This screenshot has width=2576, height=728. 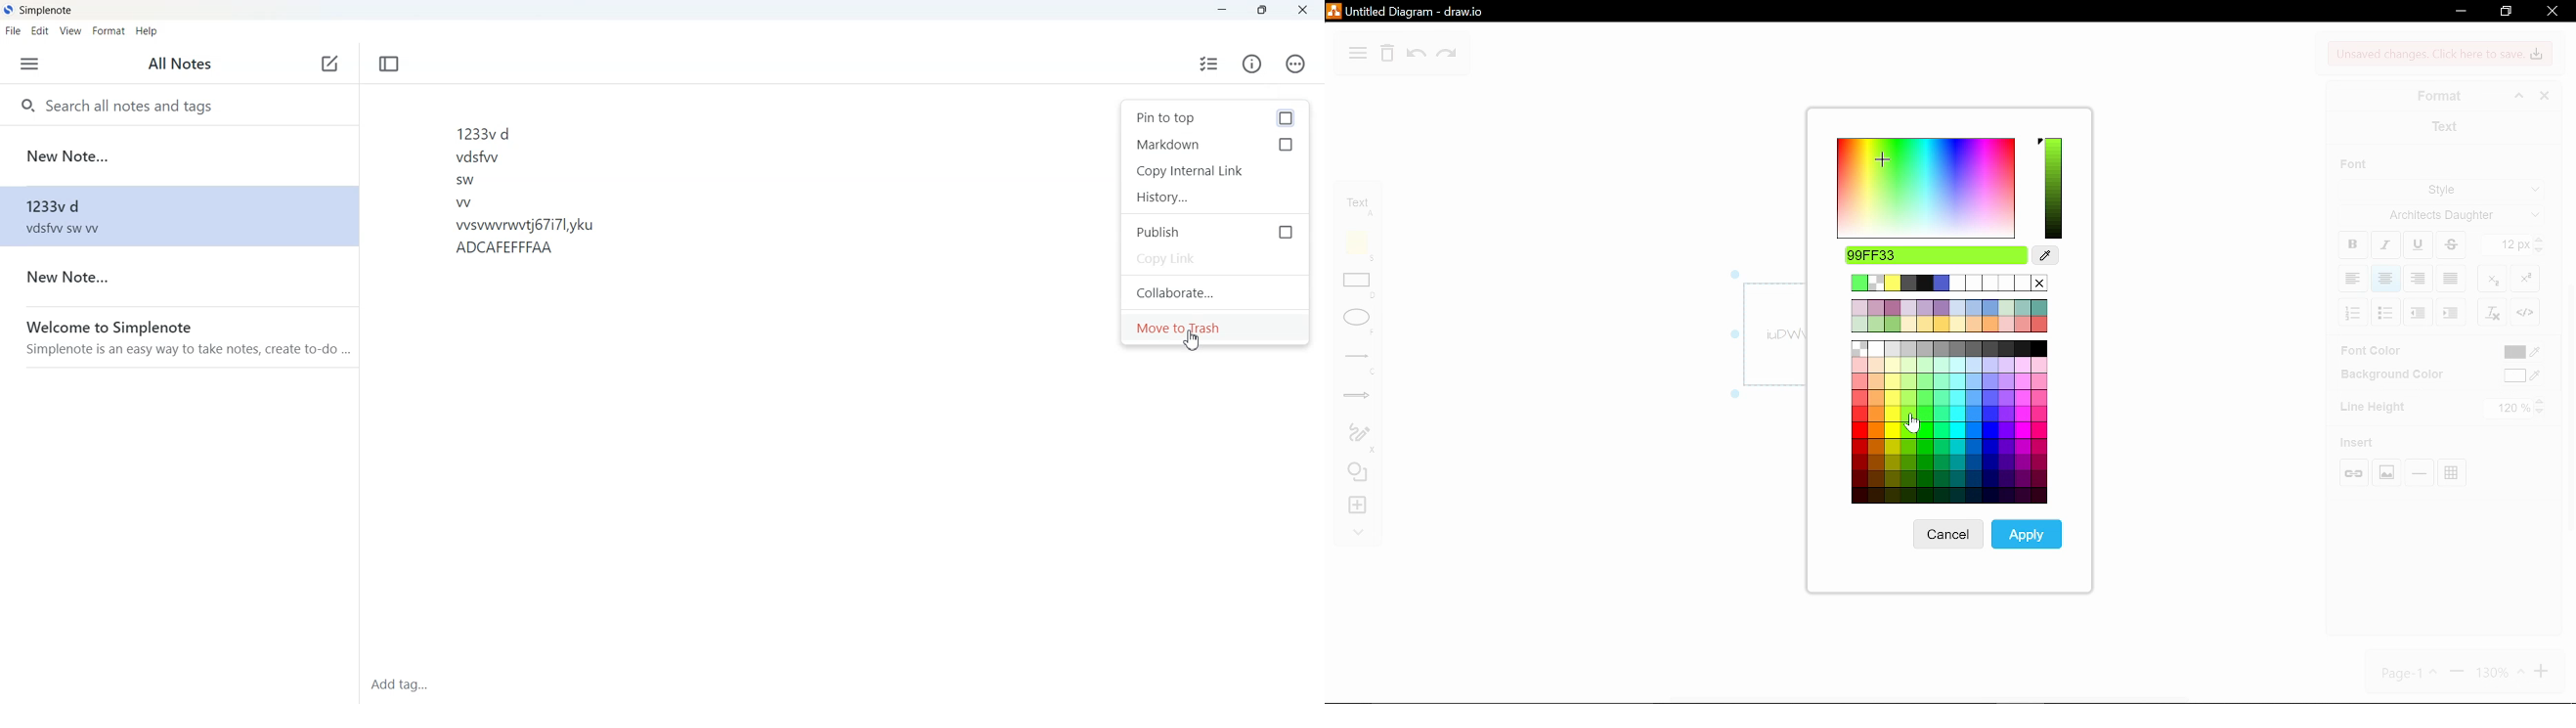 I want to click on redo, so click(x=1446, y=55).